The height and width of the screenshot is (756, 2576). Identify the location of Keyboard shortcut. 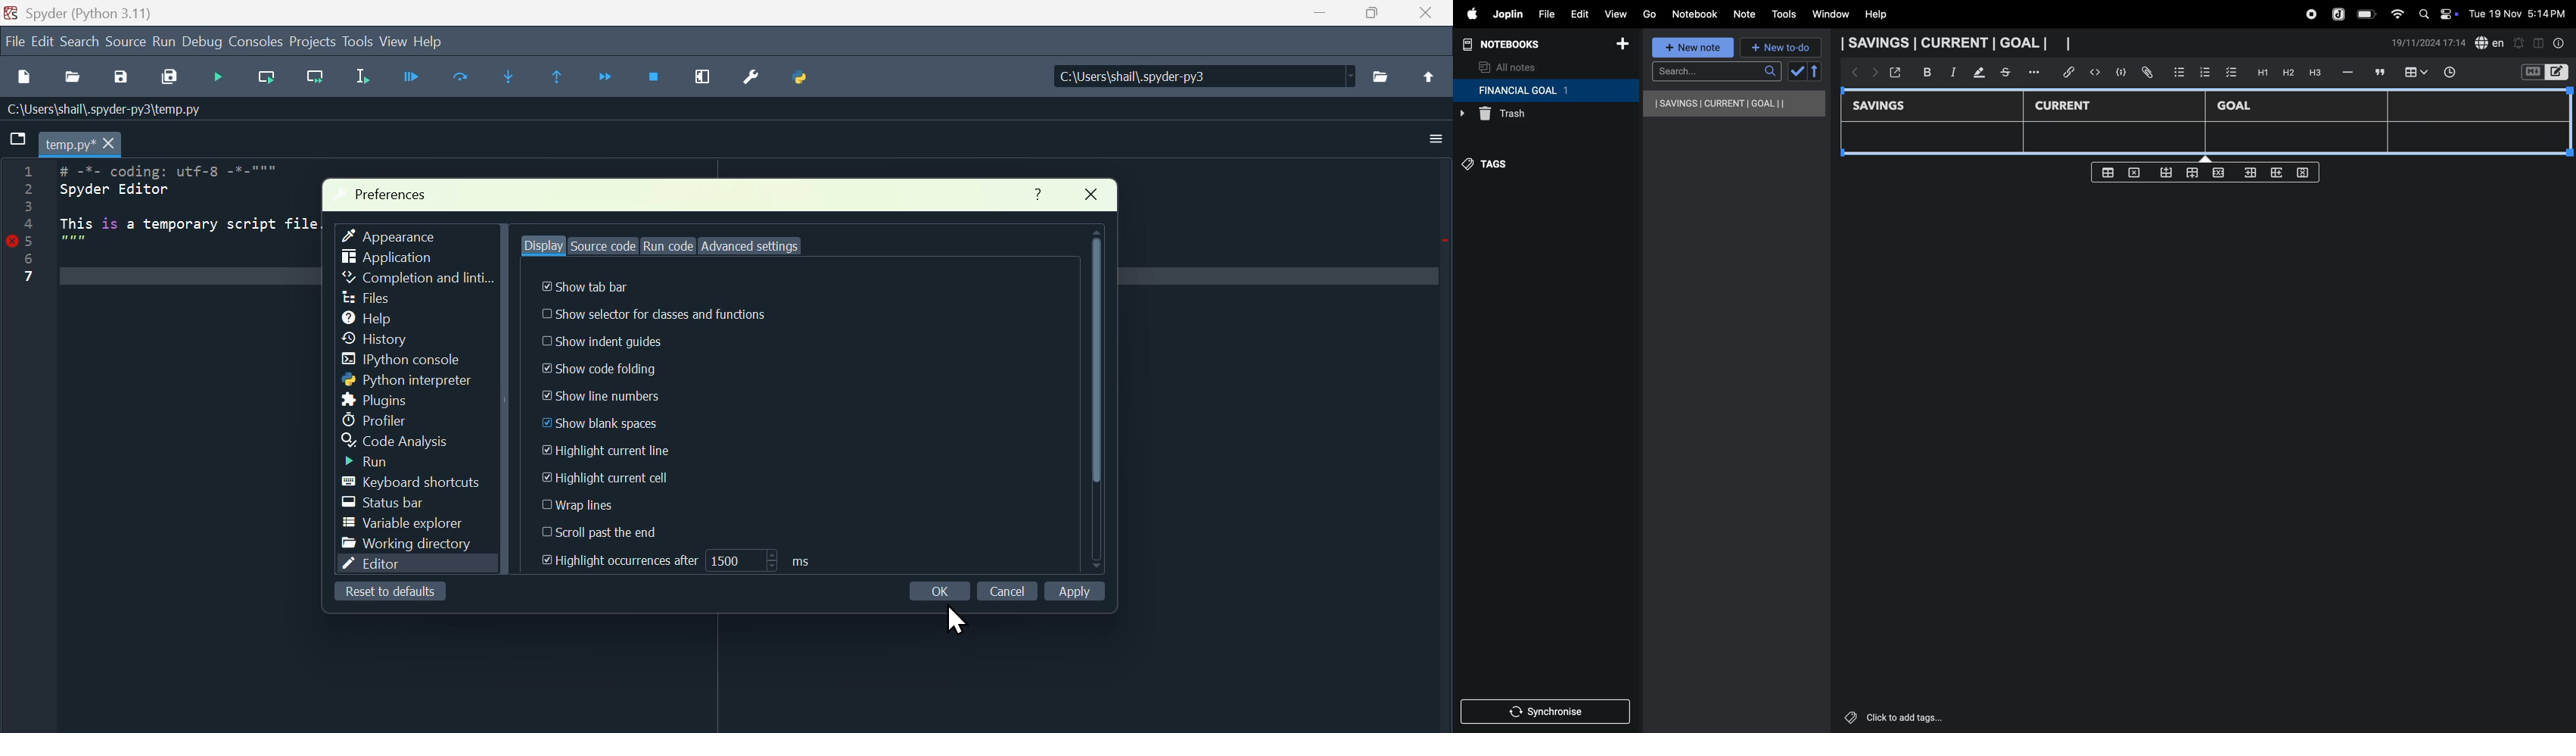
(423, 484).